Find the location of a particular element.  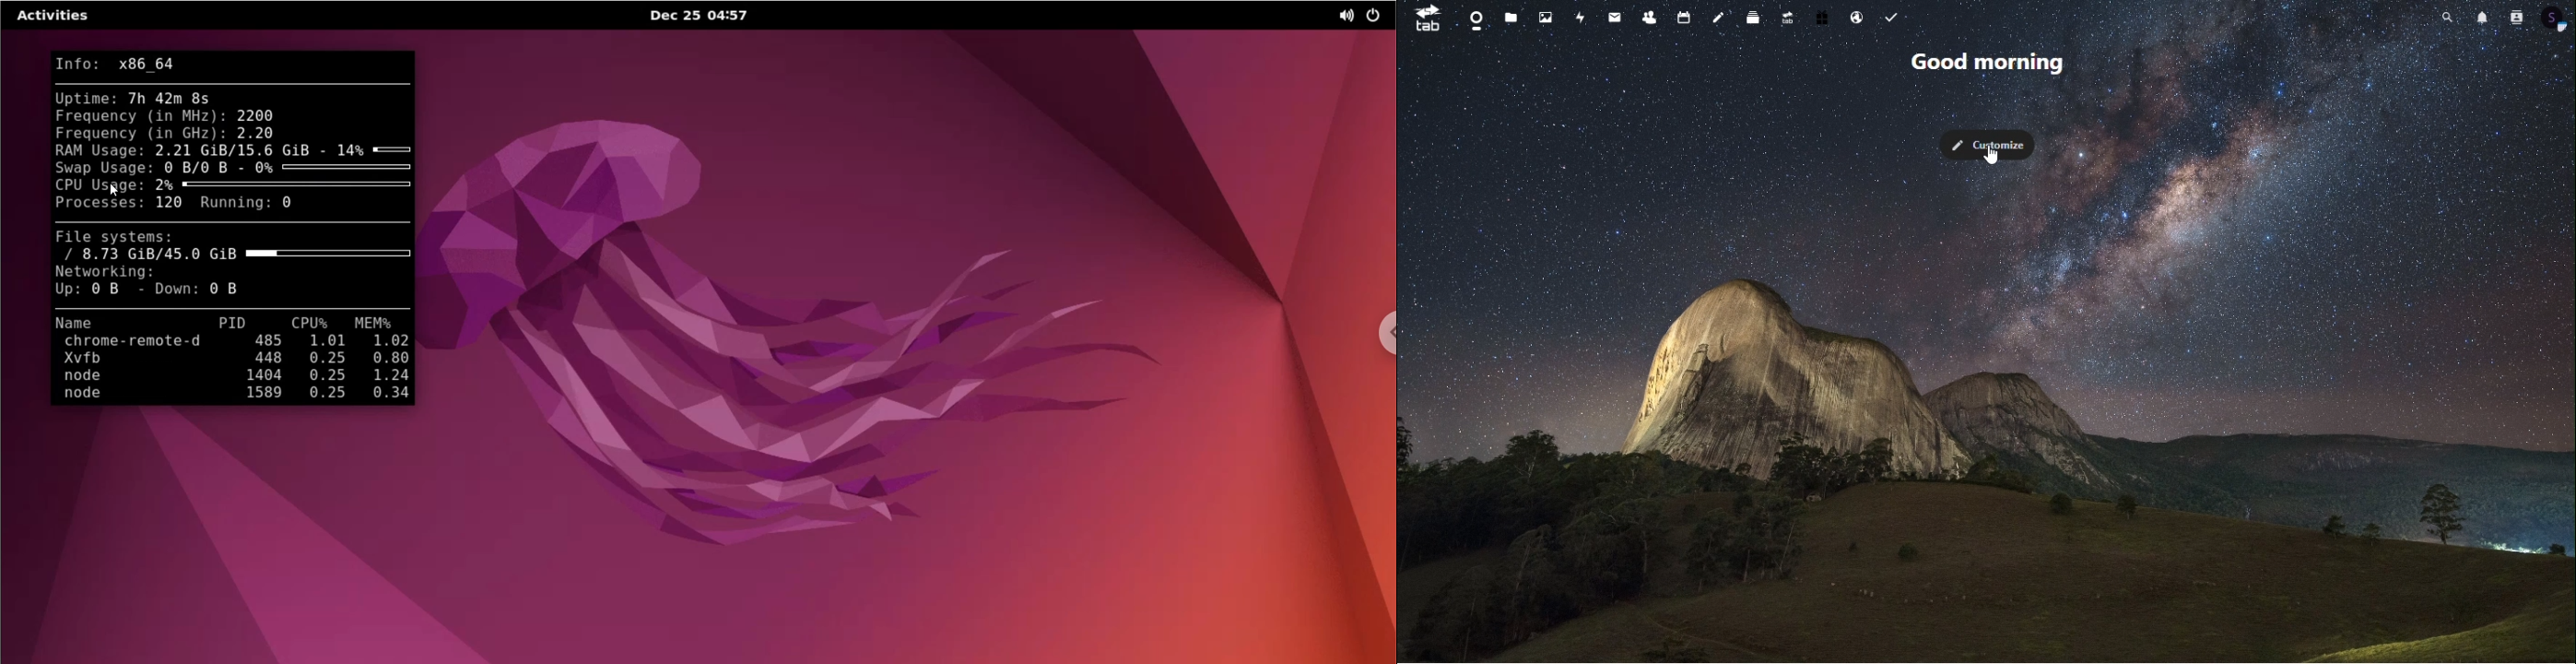

message is located at coordinates (1615, 20).